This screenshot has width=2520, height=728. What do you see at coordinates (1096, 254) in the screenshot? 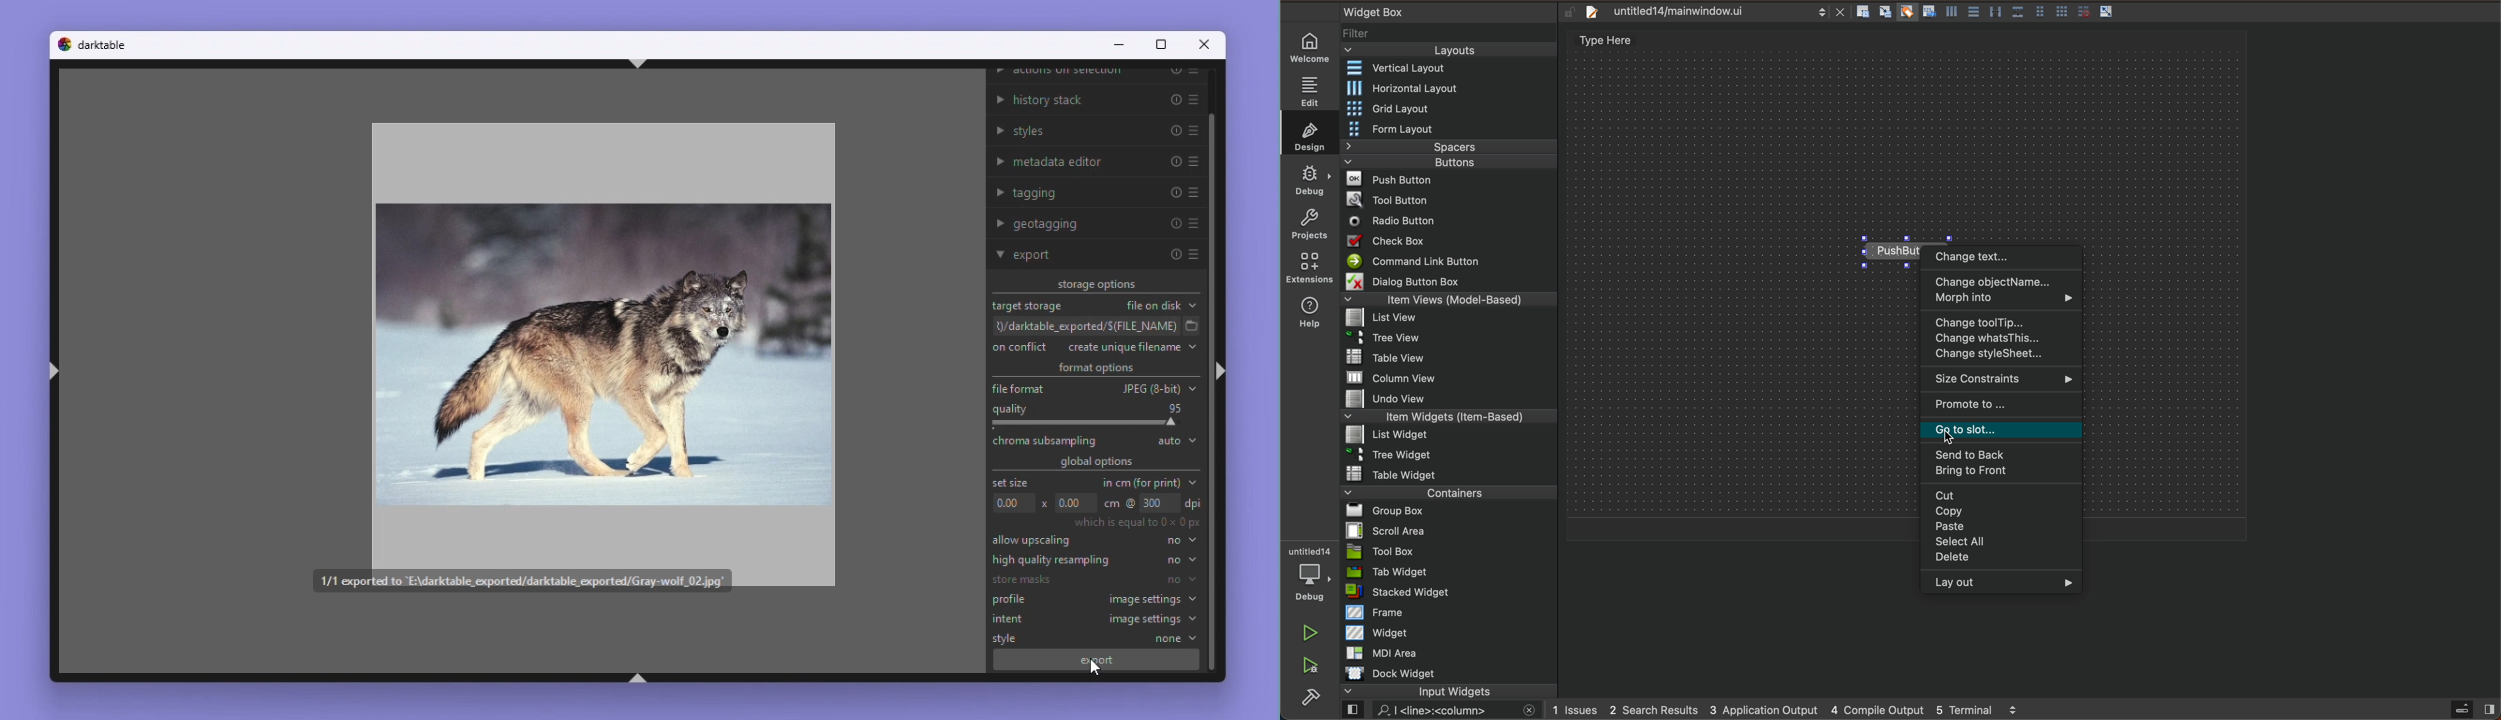
I see `Export` at bounding box center [1096, 254].